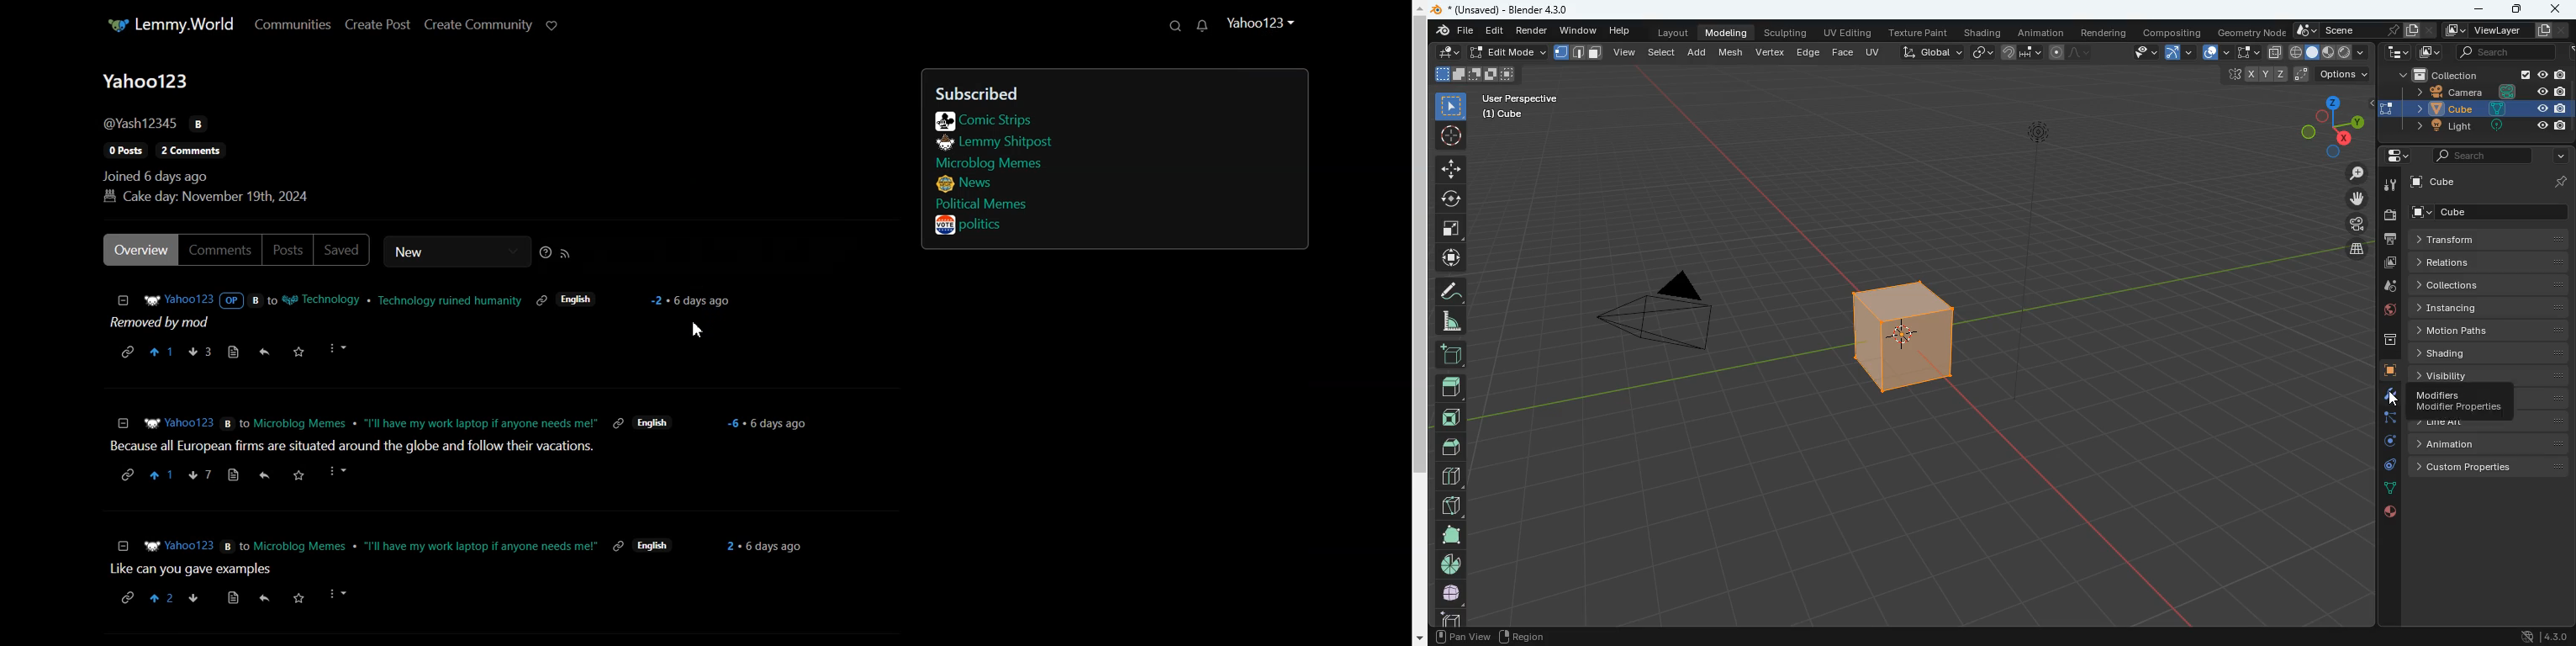 This screenshot has height=672, width=2576. I want to click on draw, so click(2071, 51).